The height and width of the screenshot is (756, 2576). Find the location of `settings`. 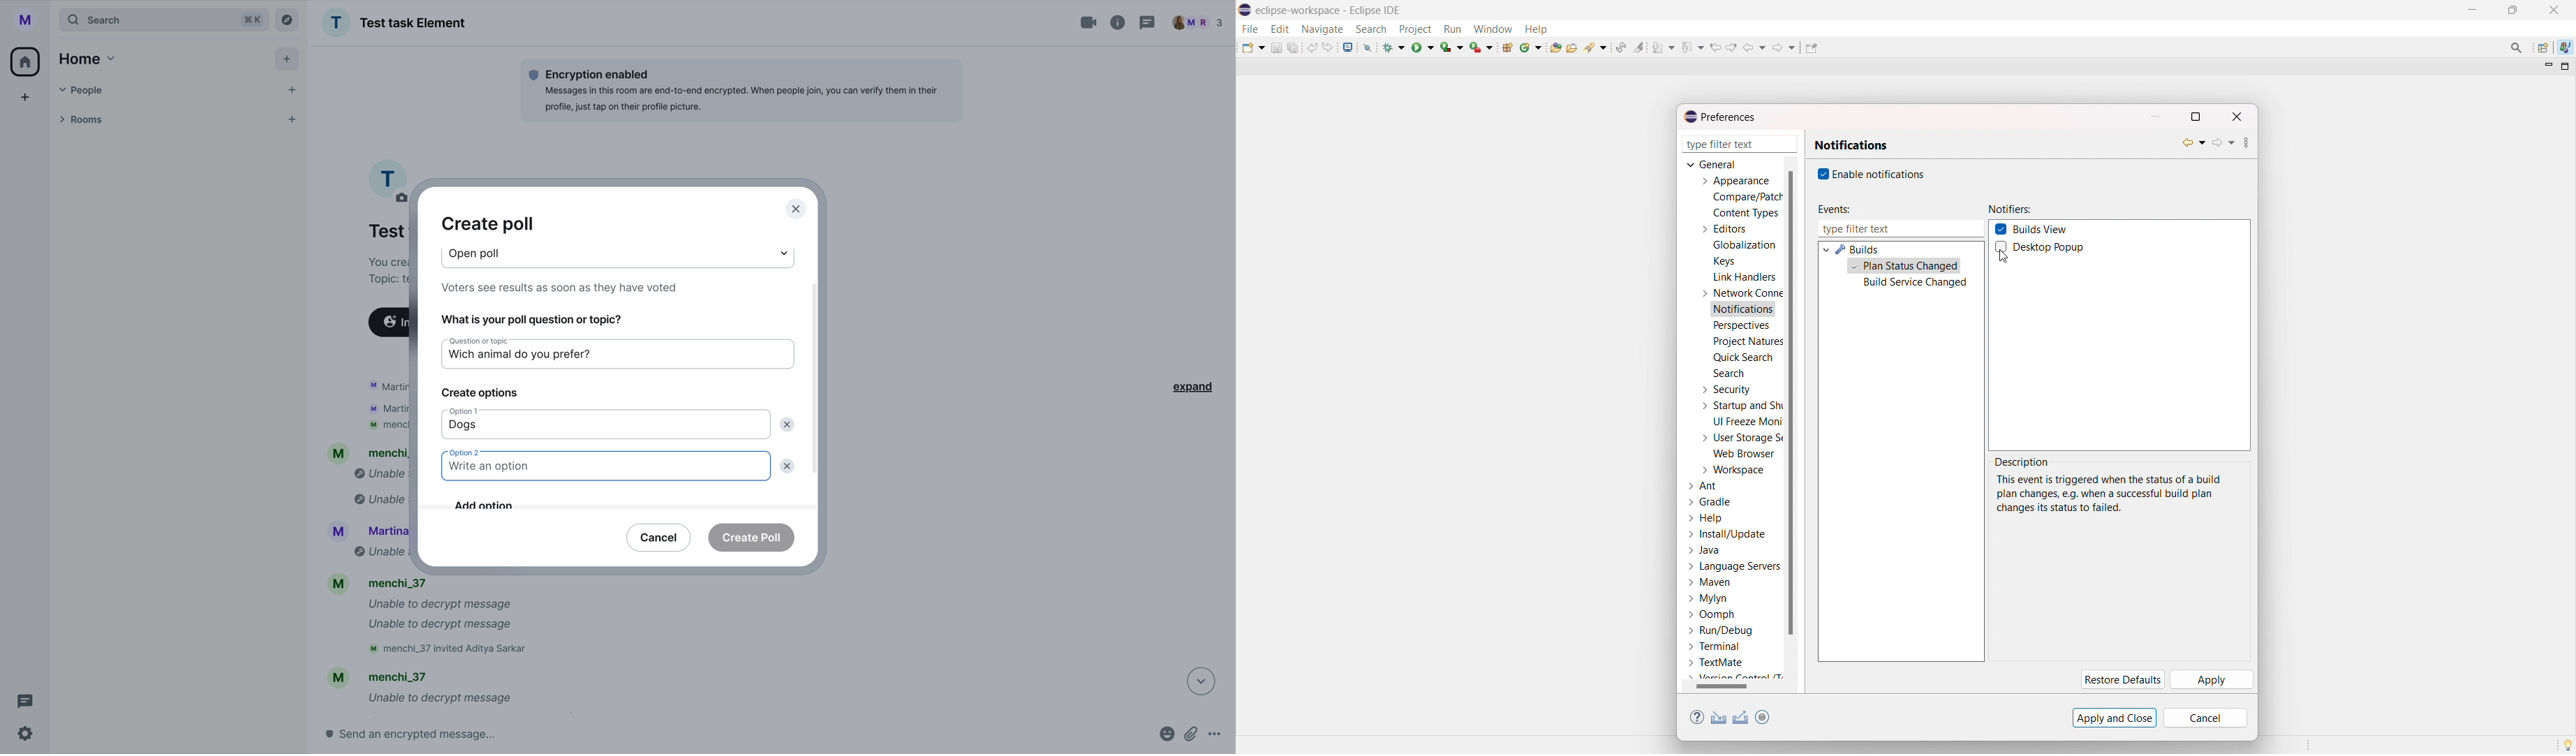

settings is located at coordinates (26, 735).